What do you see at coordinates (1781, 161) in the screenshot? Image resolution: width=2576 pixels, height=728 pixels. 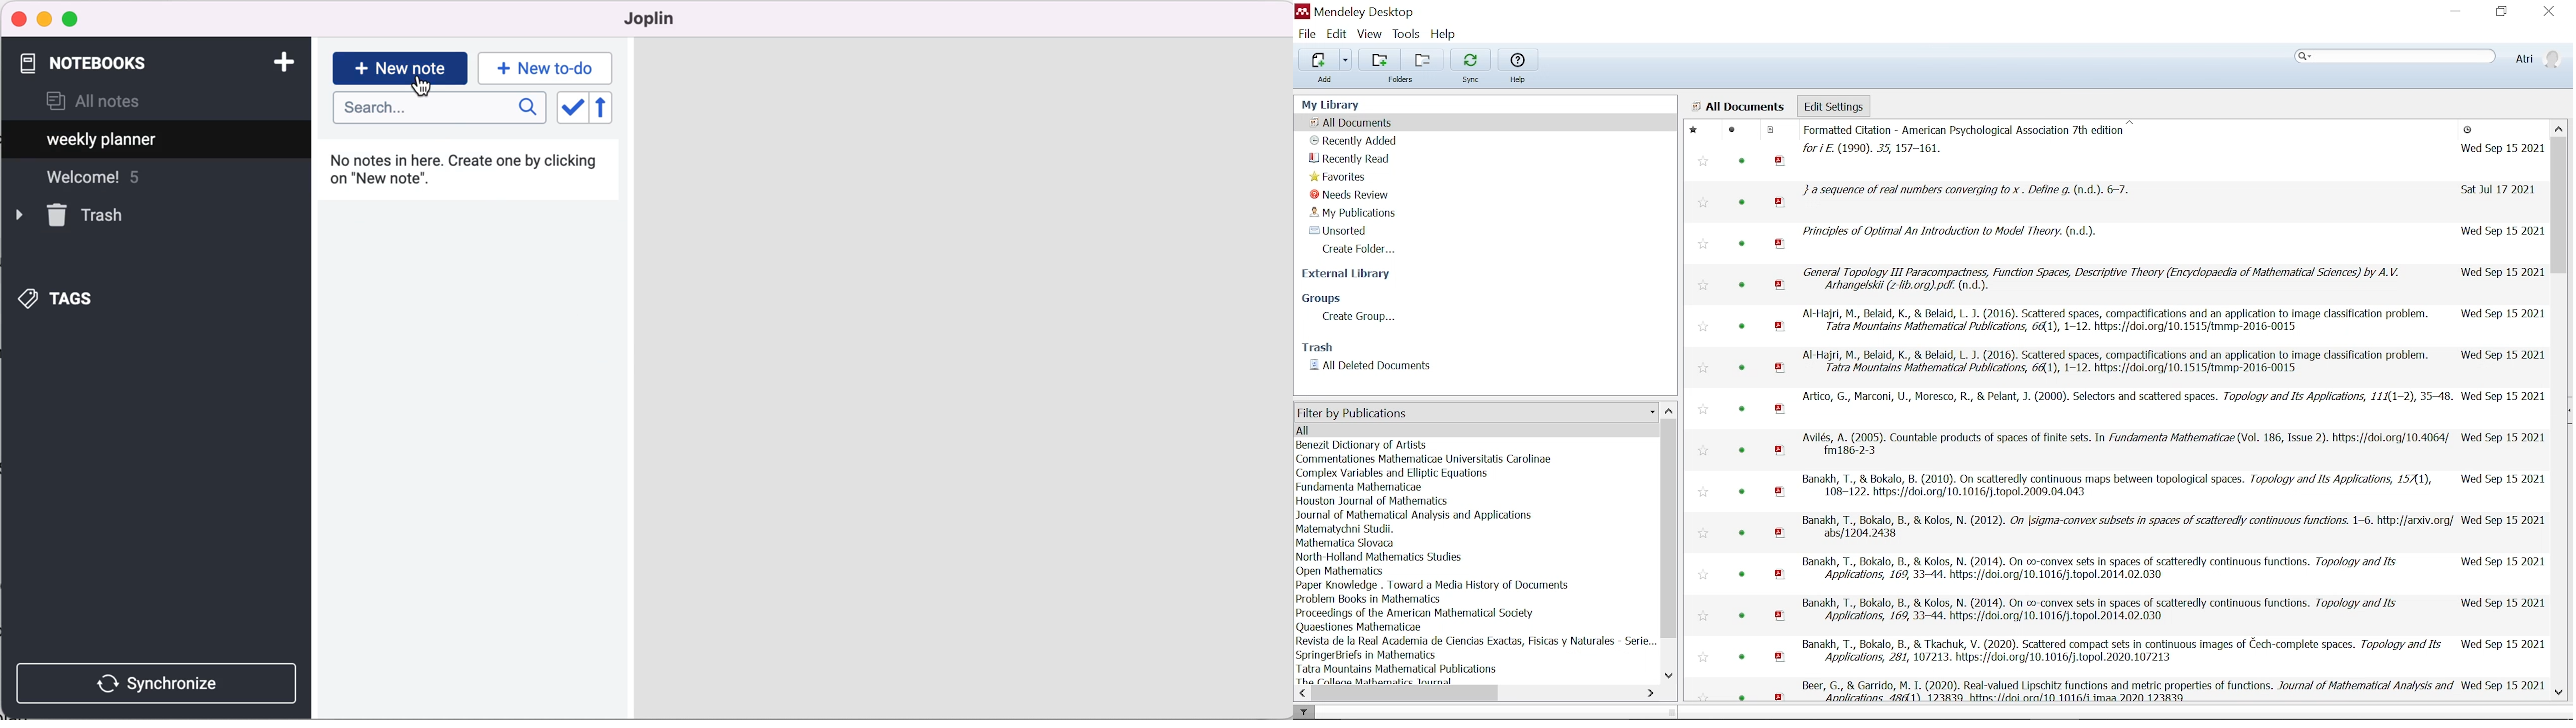 I see `pdf` at bounding box center [1781, 161].